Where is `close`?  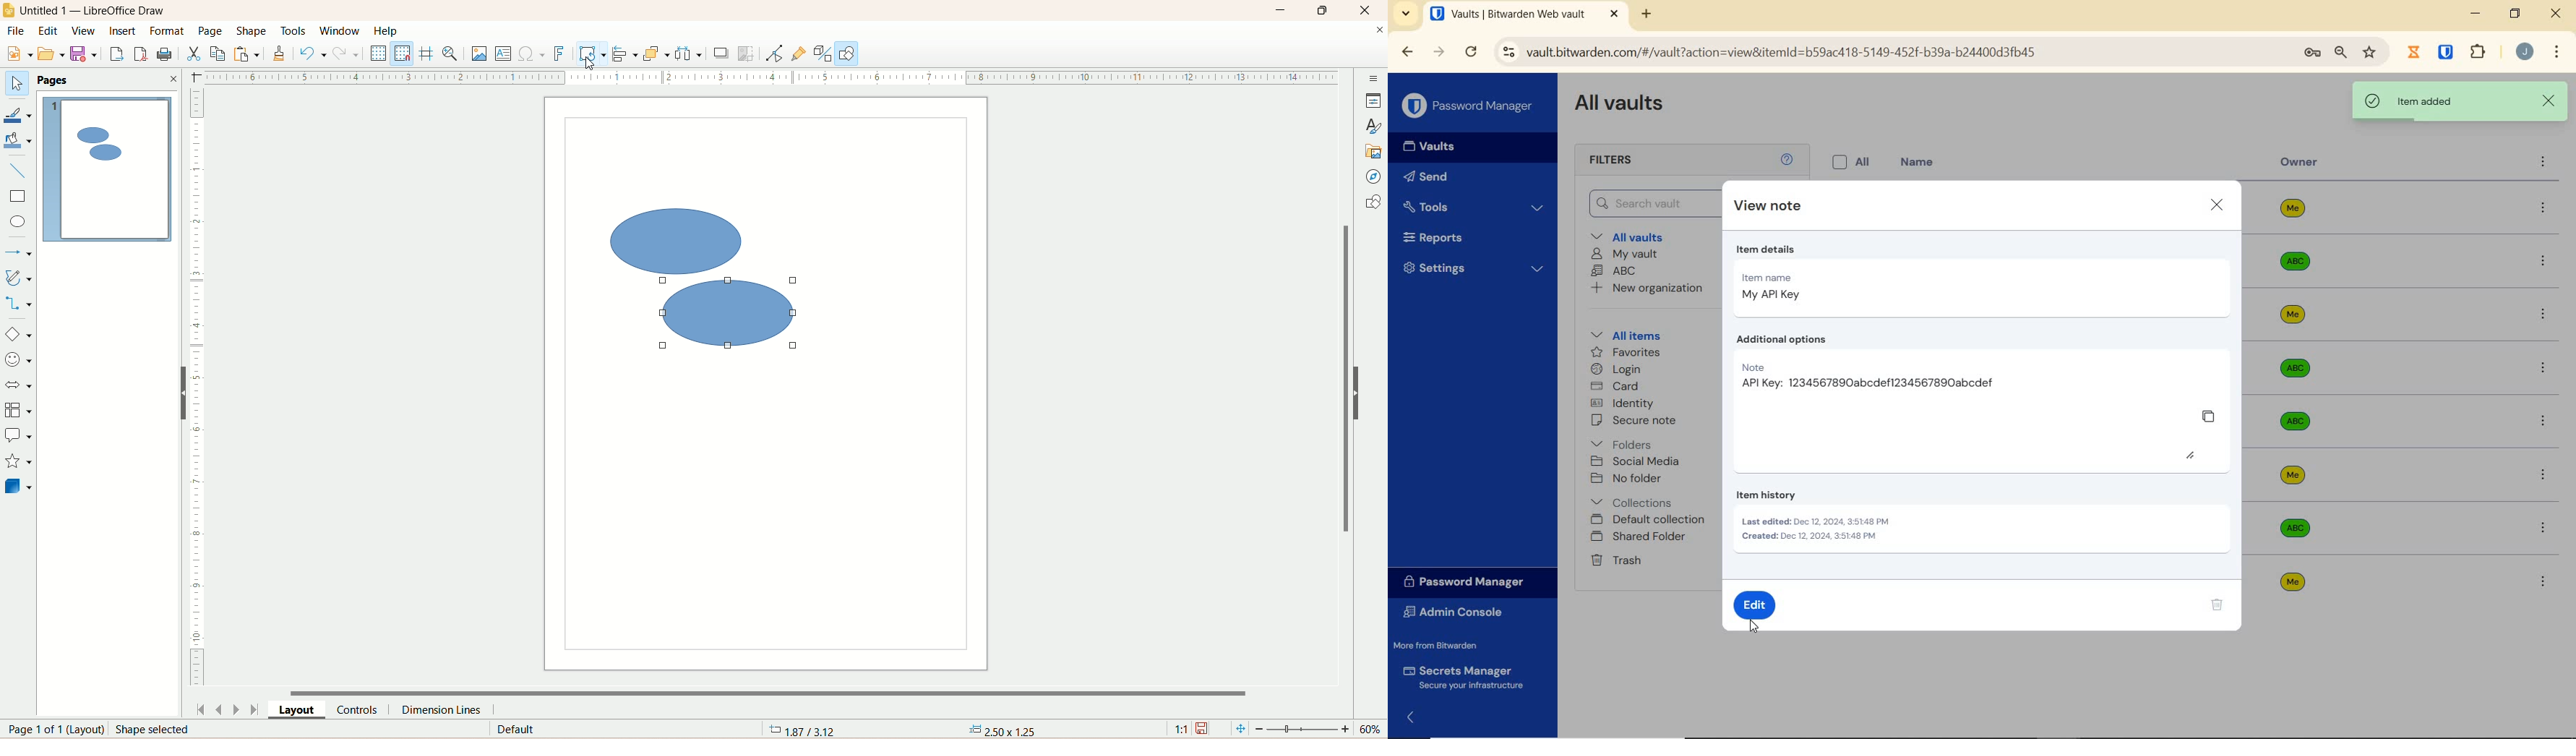
close is located at coordinates (2218, 204).